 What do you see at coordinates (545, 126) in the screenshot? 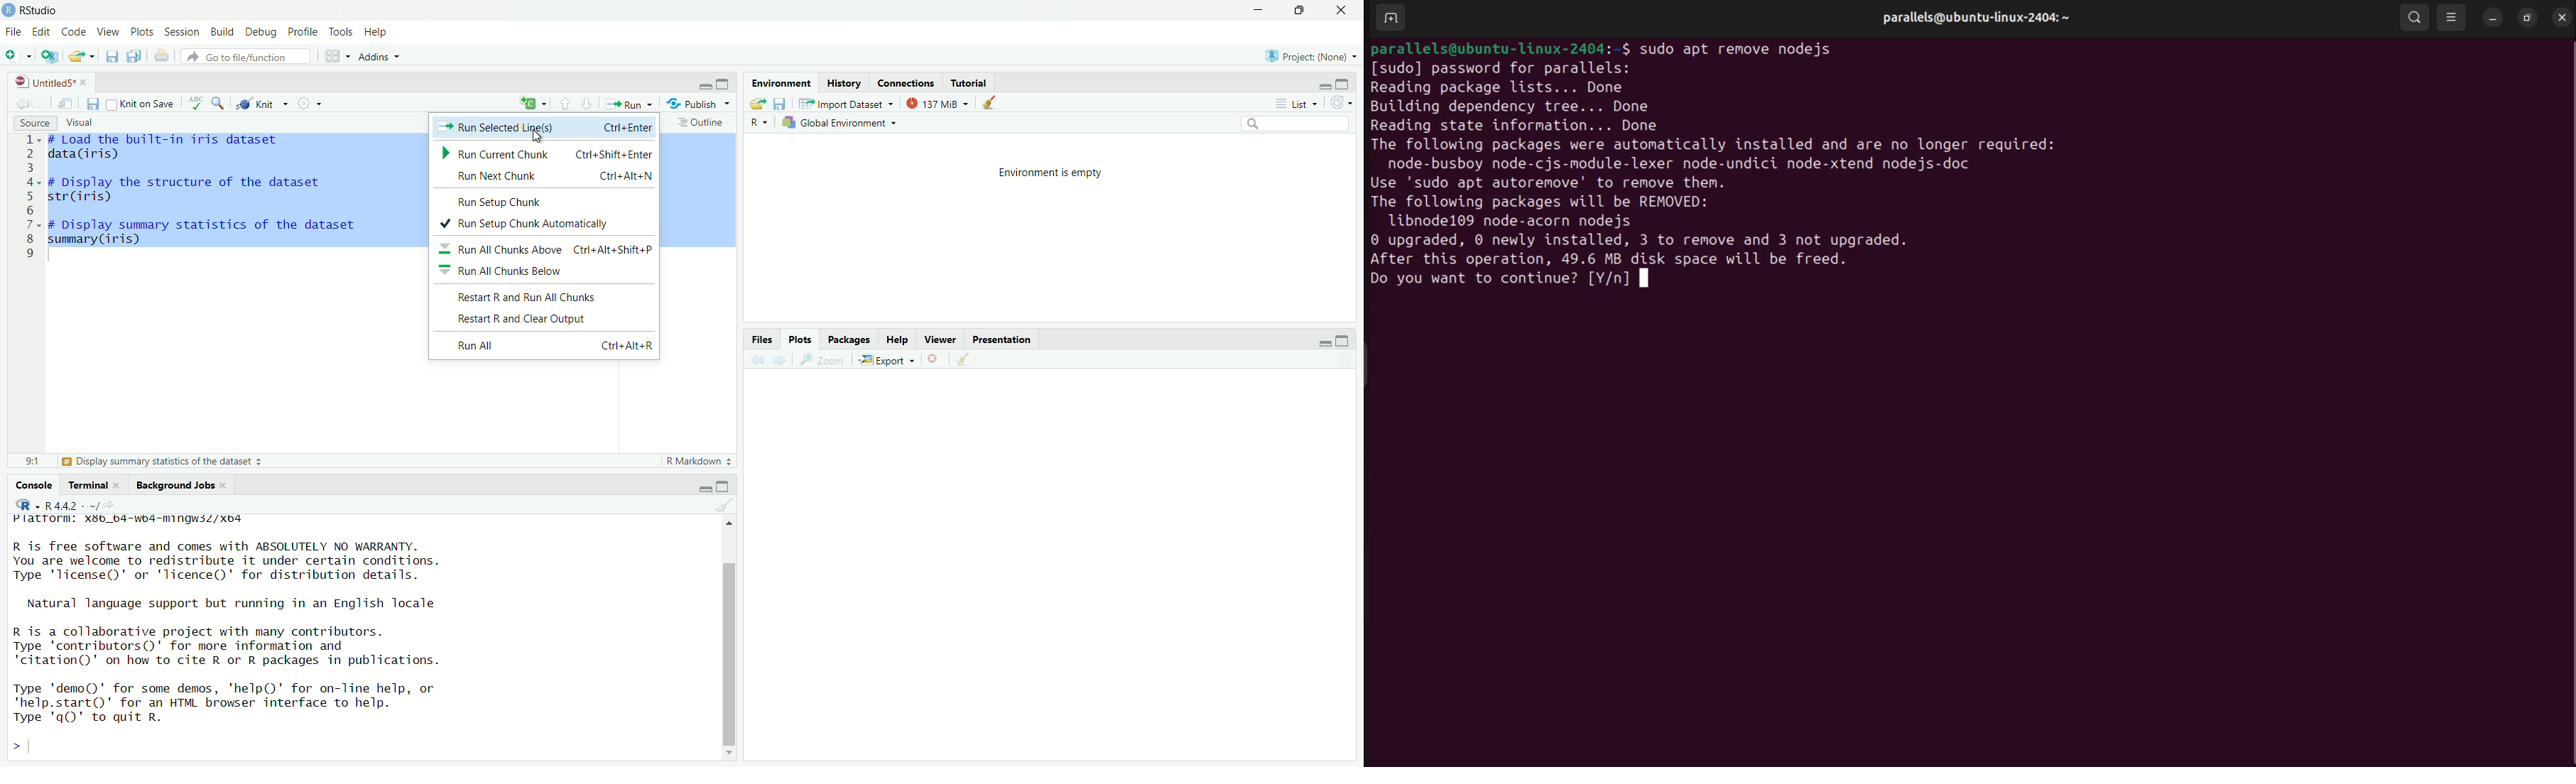
I see `Run Selected Line(s) Ctrl+Enter` at bounding box center [545, 126].